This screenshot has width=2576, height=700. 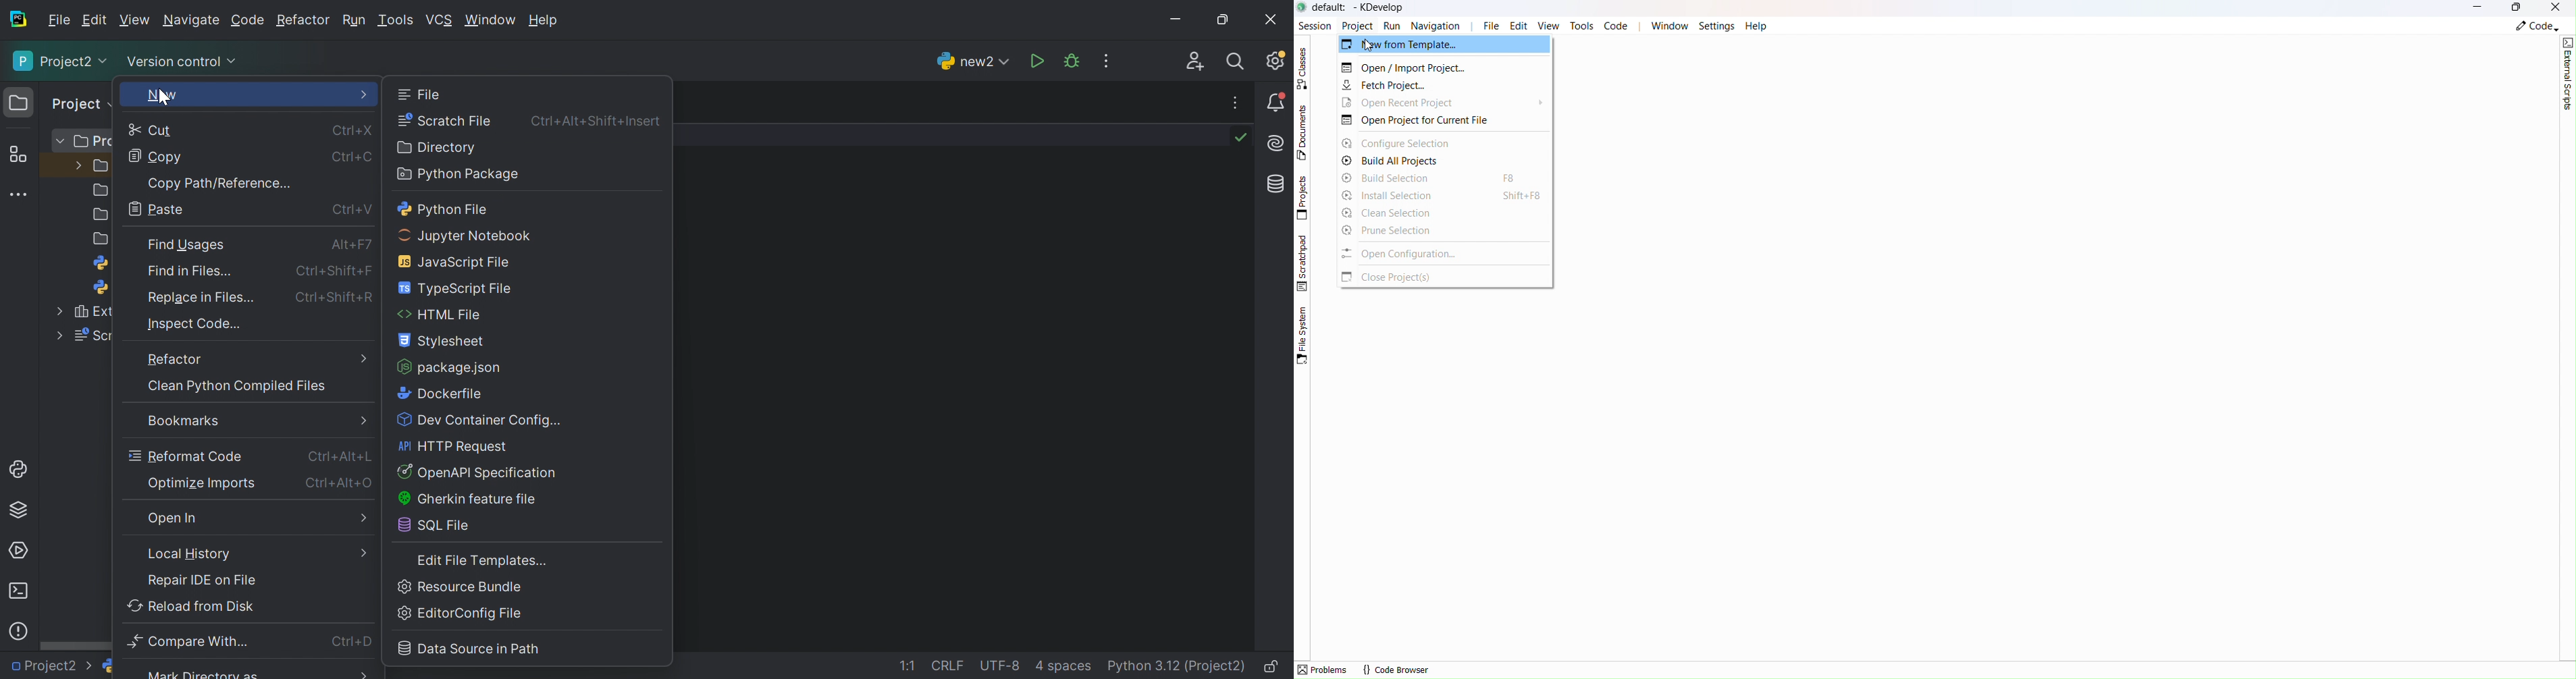 I want to click on Search everywhere, so click(x=1238, y=63).